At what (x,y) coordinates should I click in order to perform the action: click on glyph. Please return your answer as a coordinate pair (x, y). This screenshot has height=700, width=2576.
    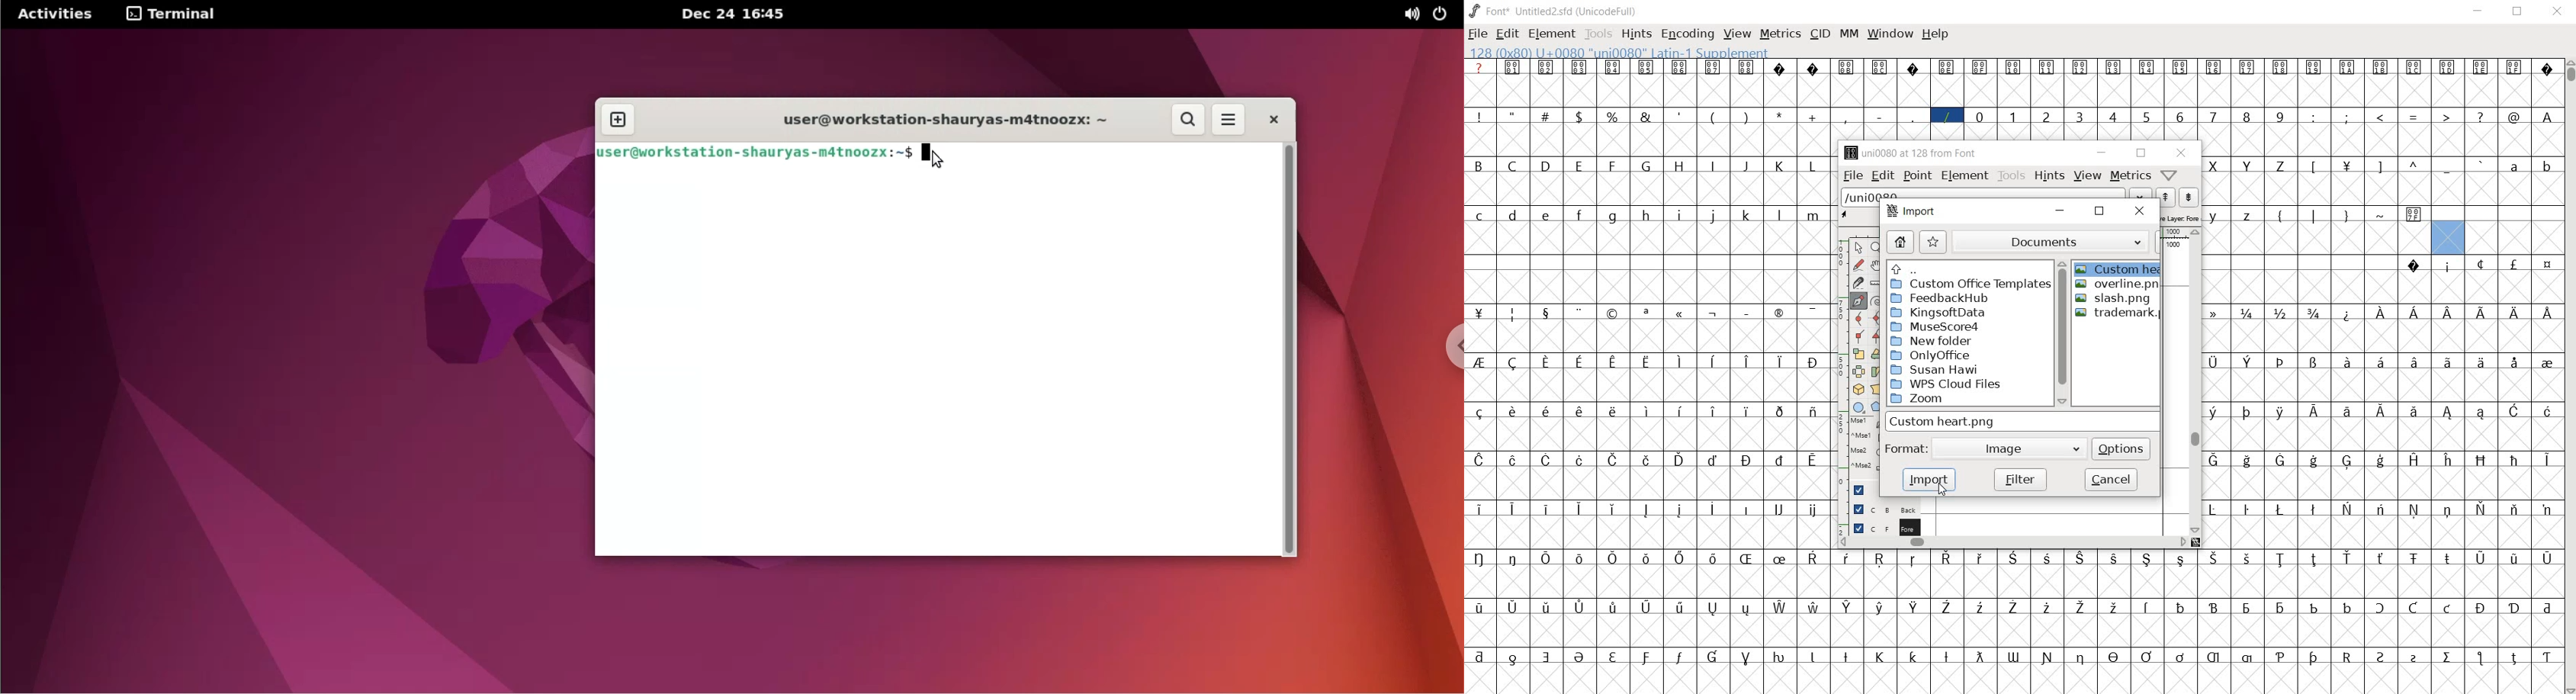
    Looking at the image, I should click on (1479, 362).